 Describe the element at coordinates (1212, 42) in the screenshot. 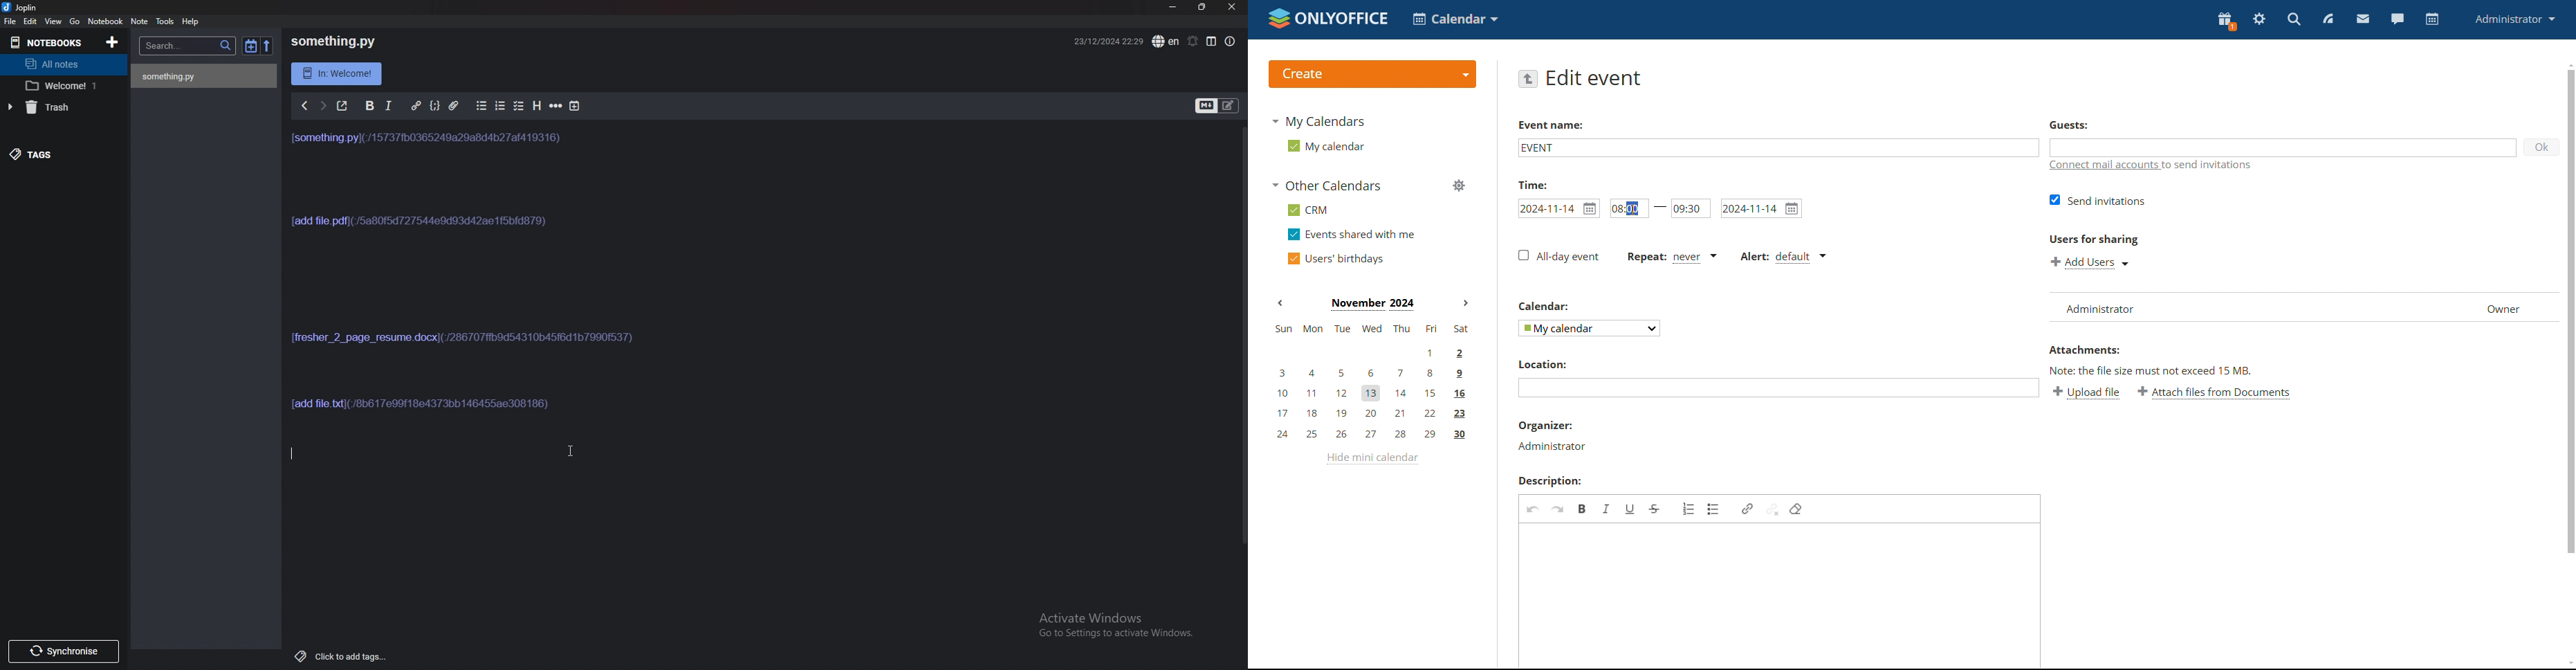

I see `toggle editor layout` at that location.